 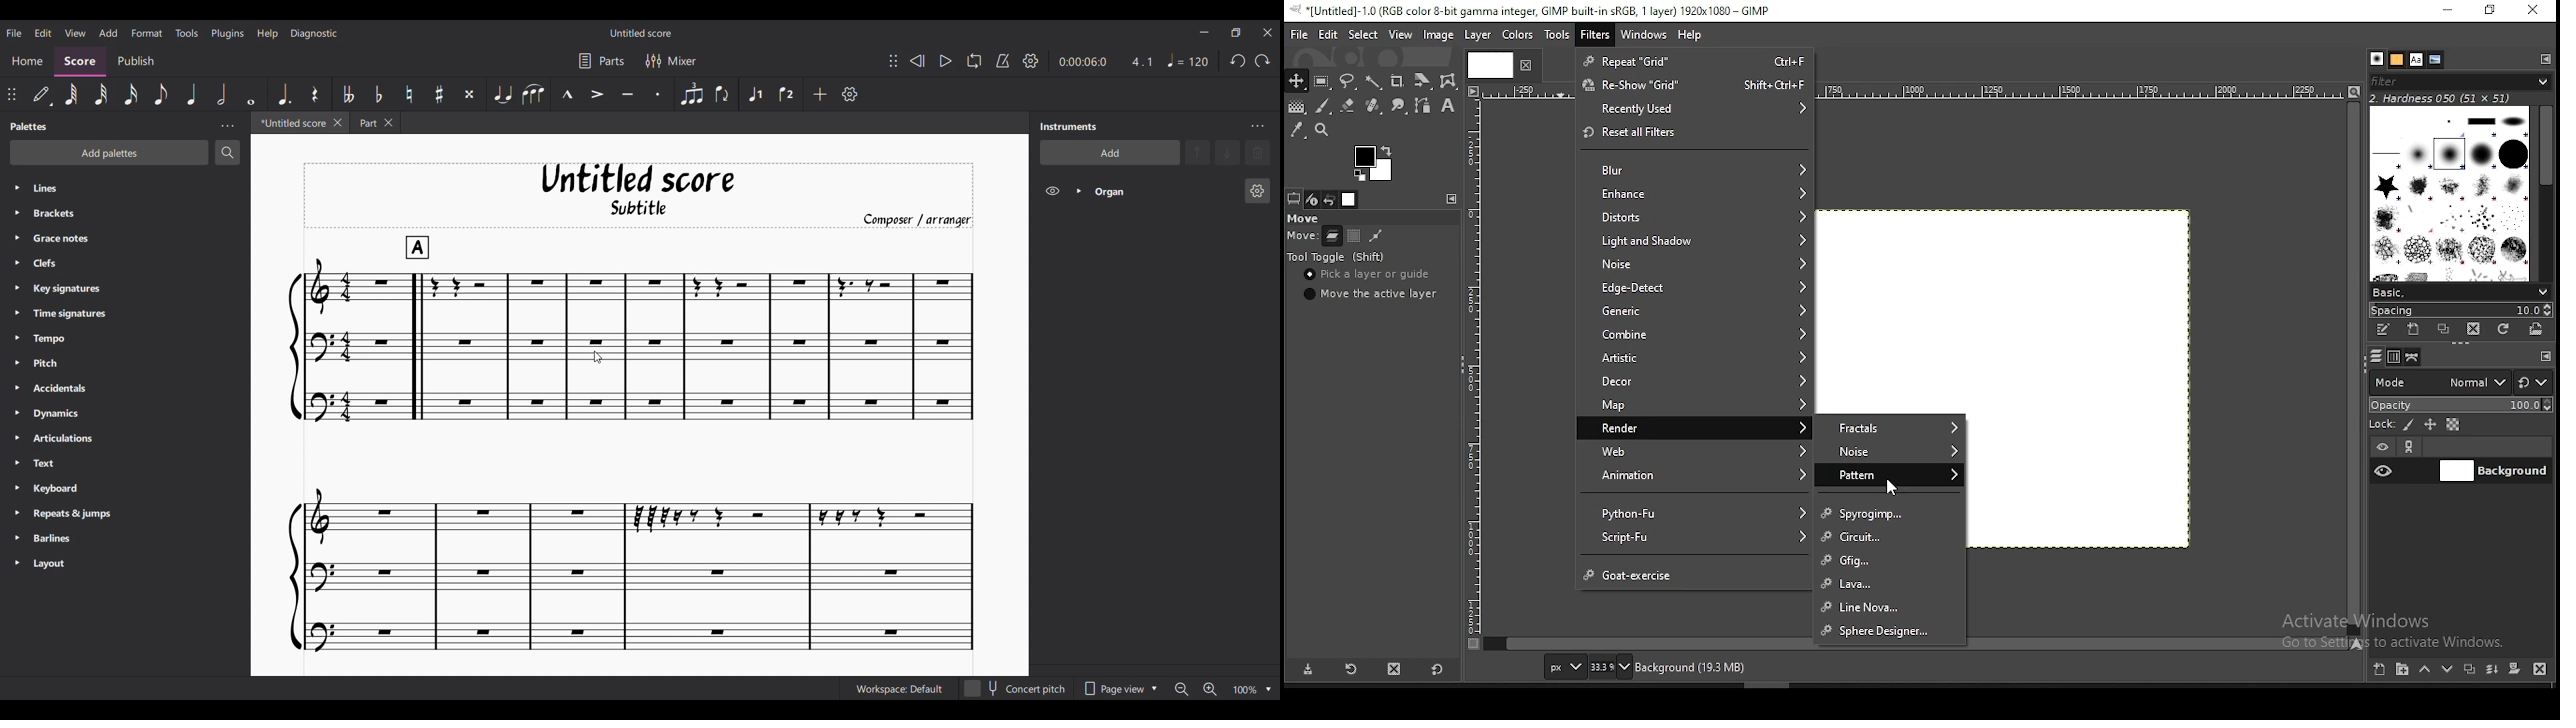 I want to click on Playback settings, so click(x=1031, y=61).